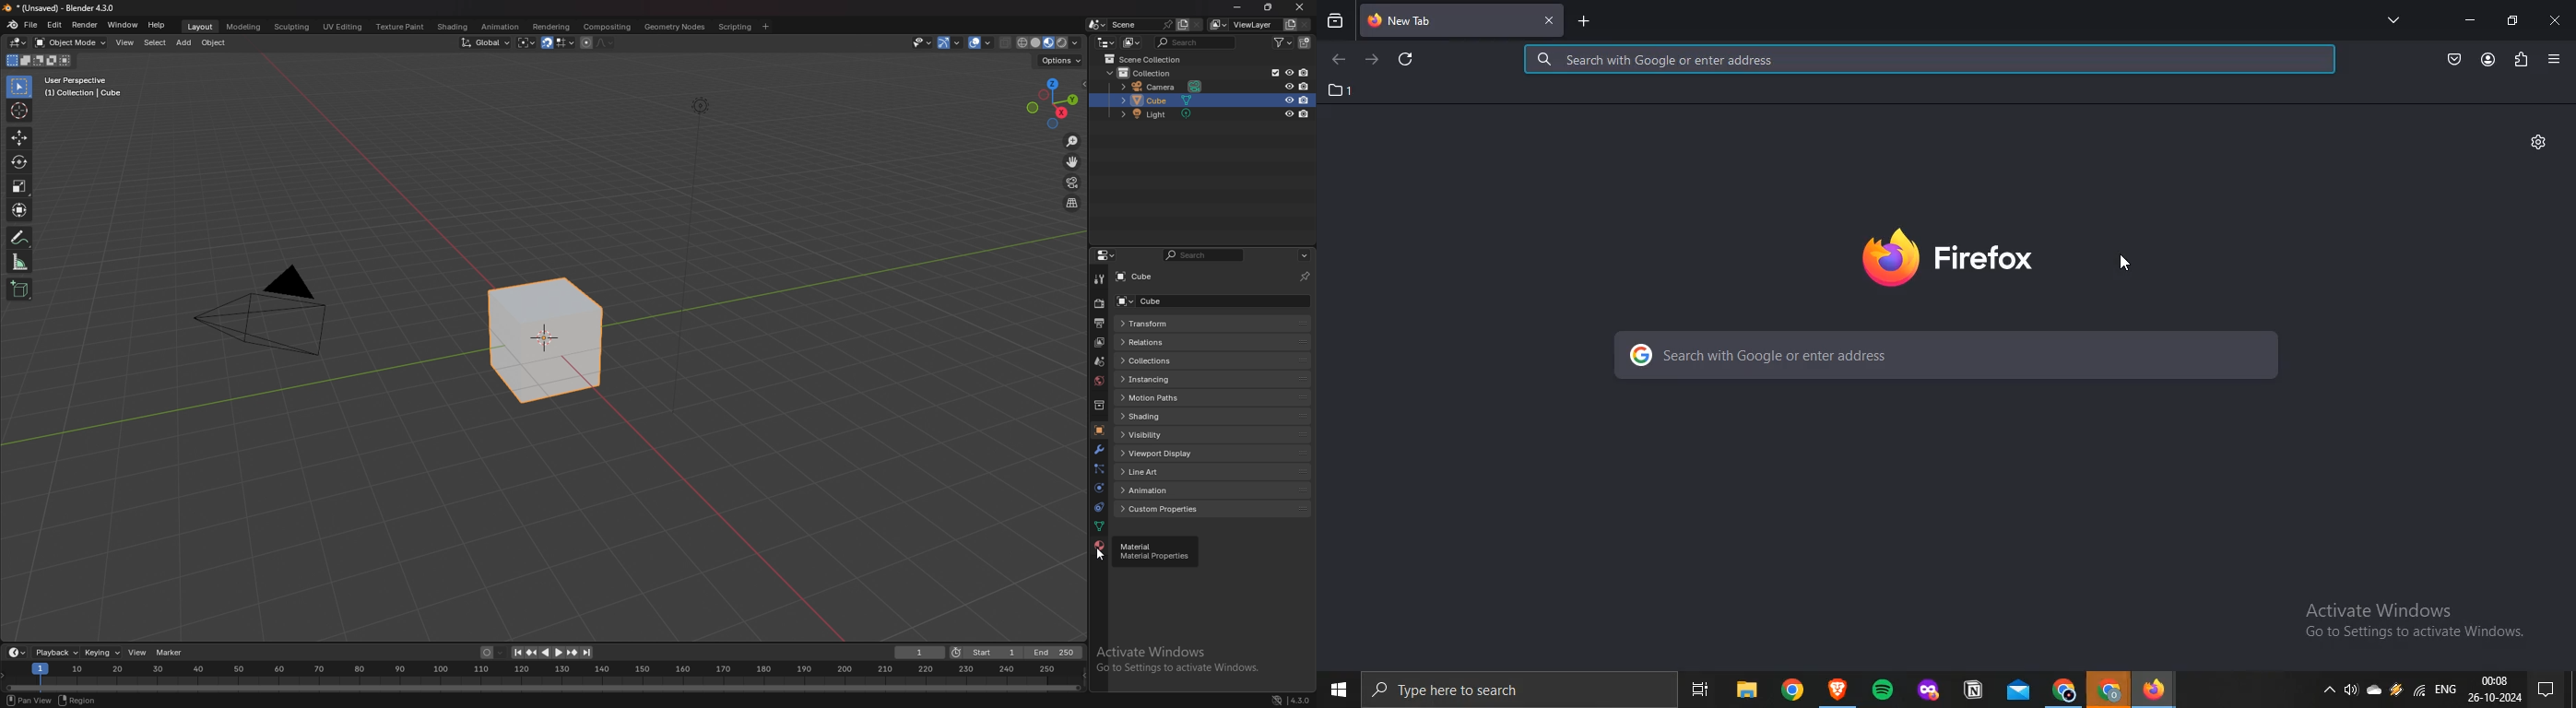 This screenshot has height=728, width=2576. I want to click on refresh, so click(1407, 58).